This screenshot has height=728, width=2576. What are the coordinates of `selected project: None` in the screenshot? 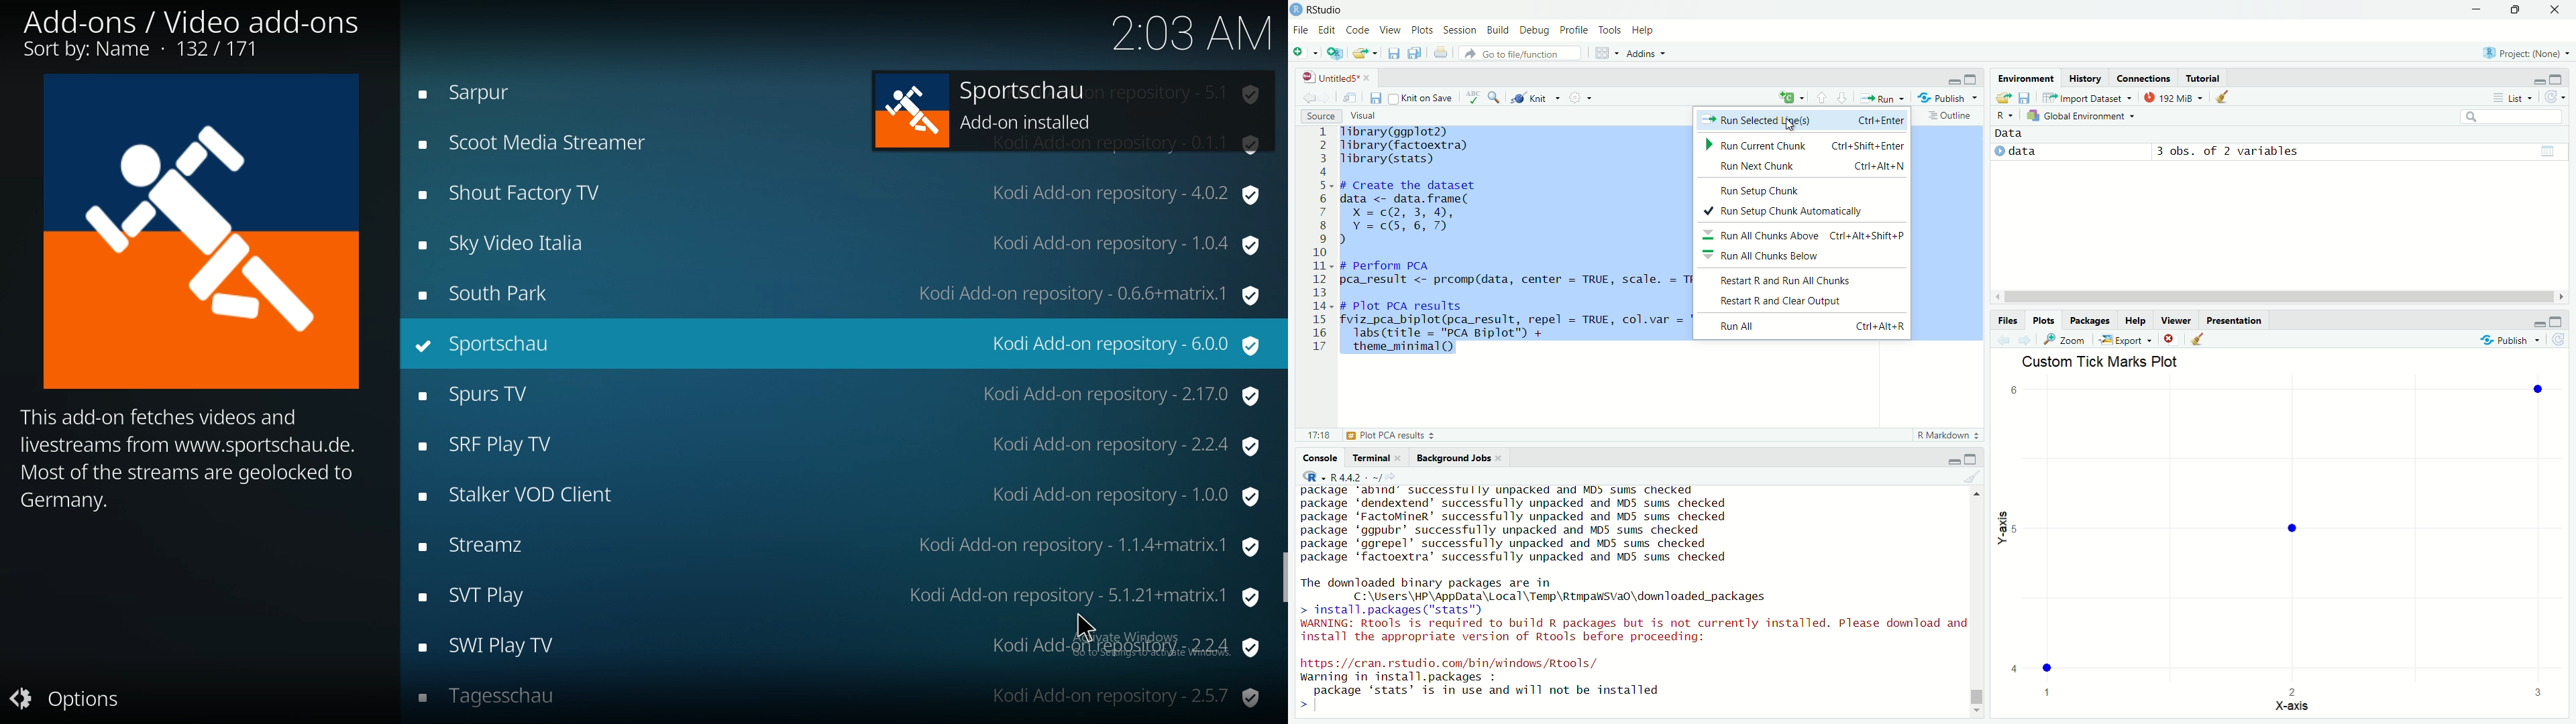 It's located at (2522, 52).